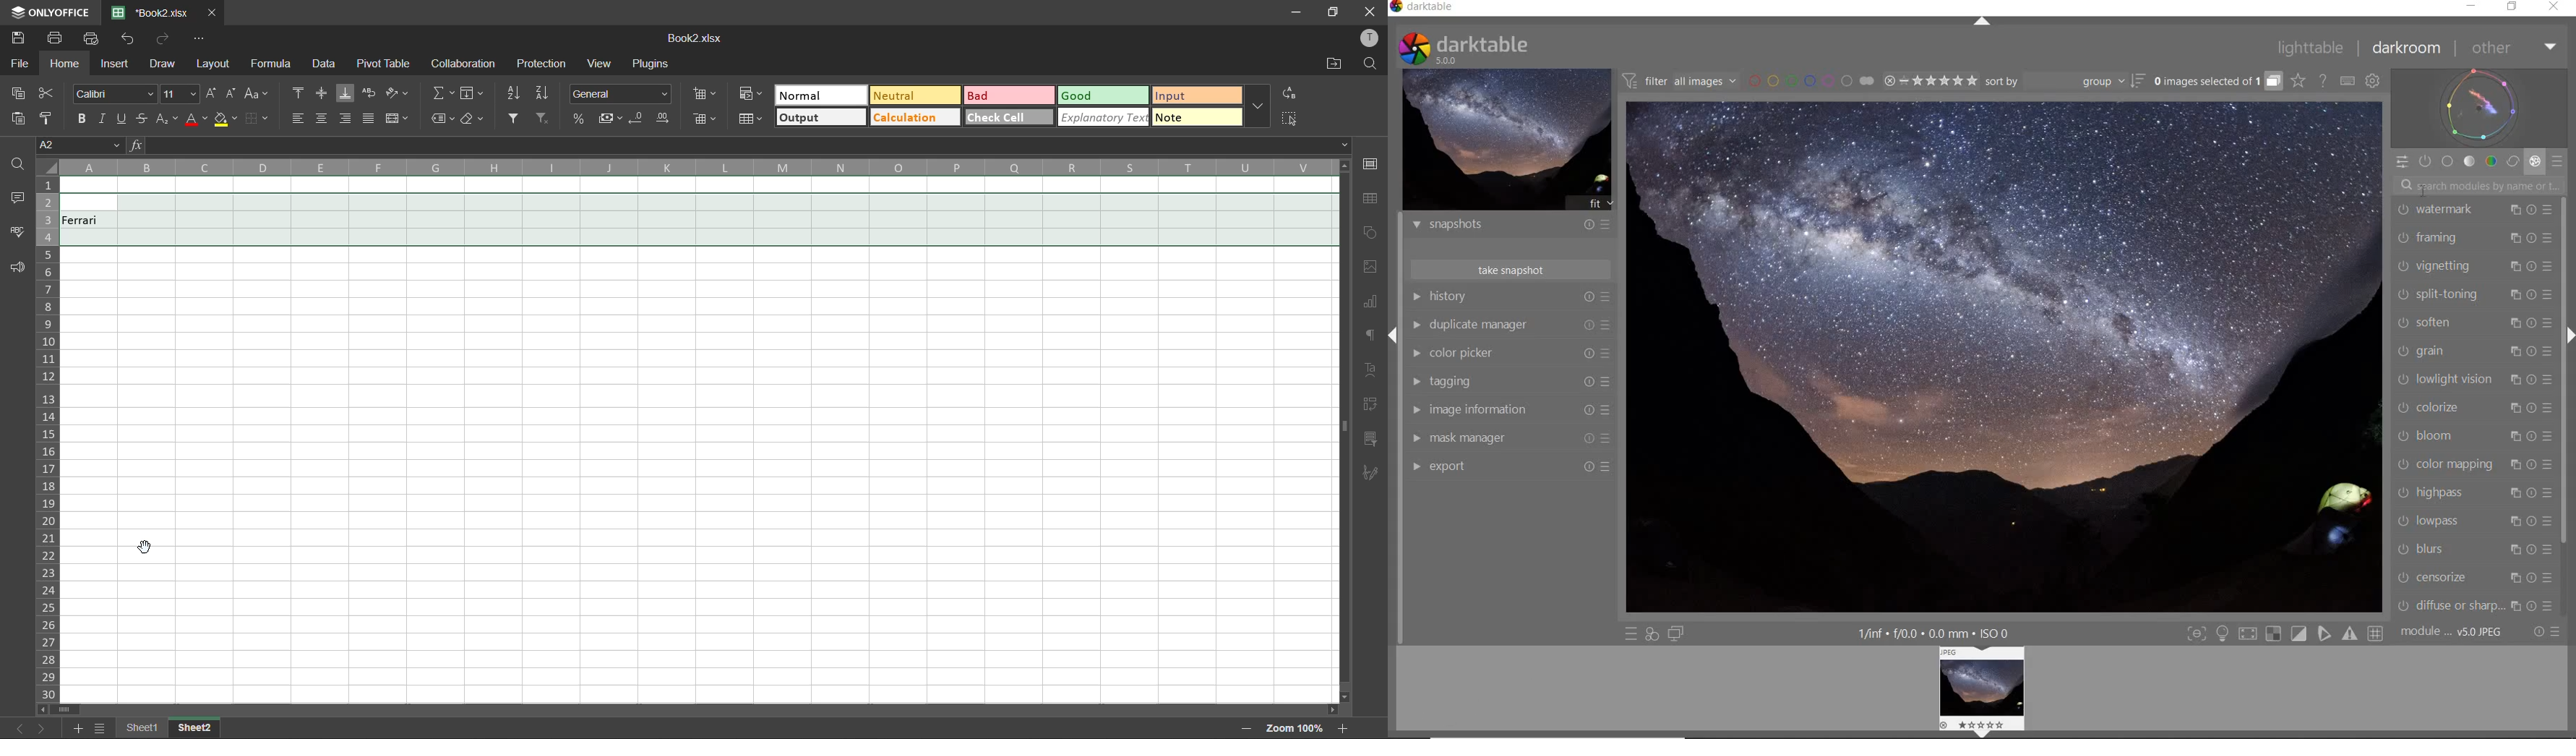 The height and width of the screenshot is (756, 2576). I want to click on OTHER, so click(2514, 49).